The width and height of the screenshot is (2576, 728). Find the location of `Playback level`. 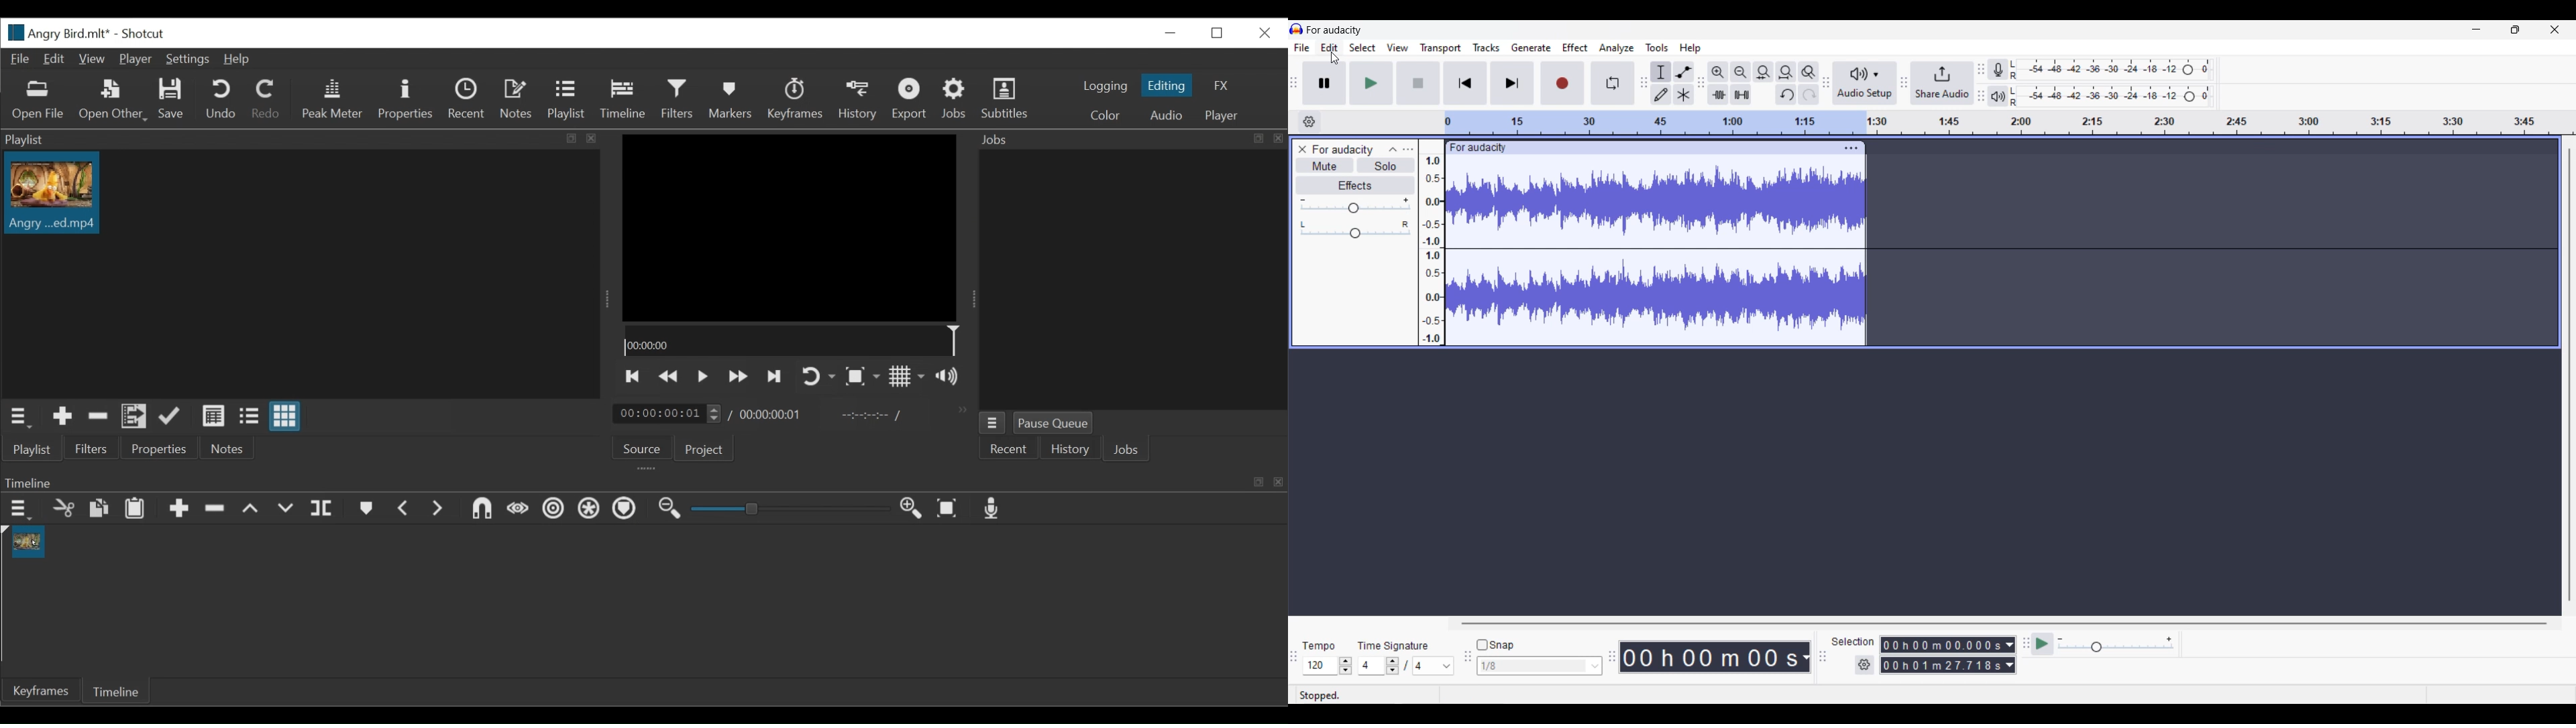

Playback level is located at coordinates (2111, 97).